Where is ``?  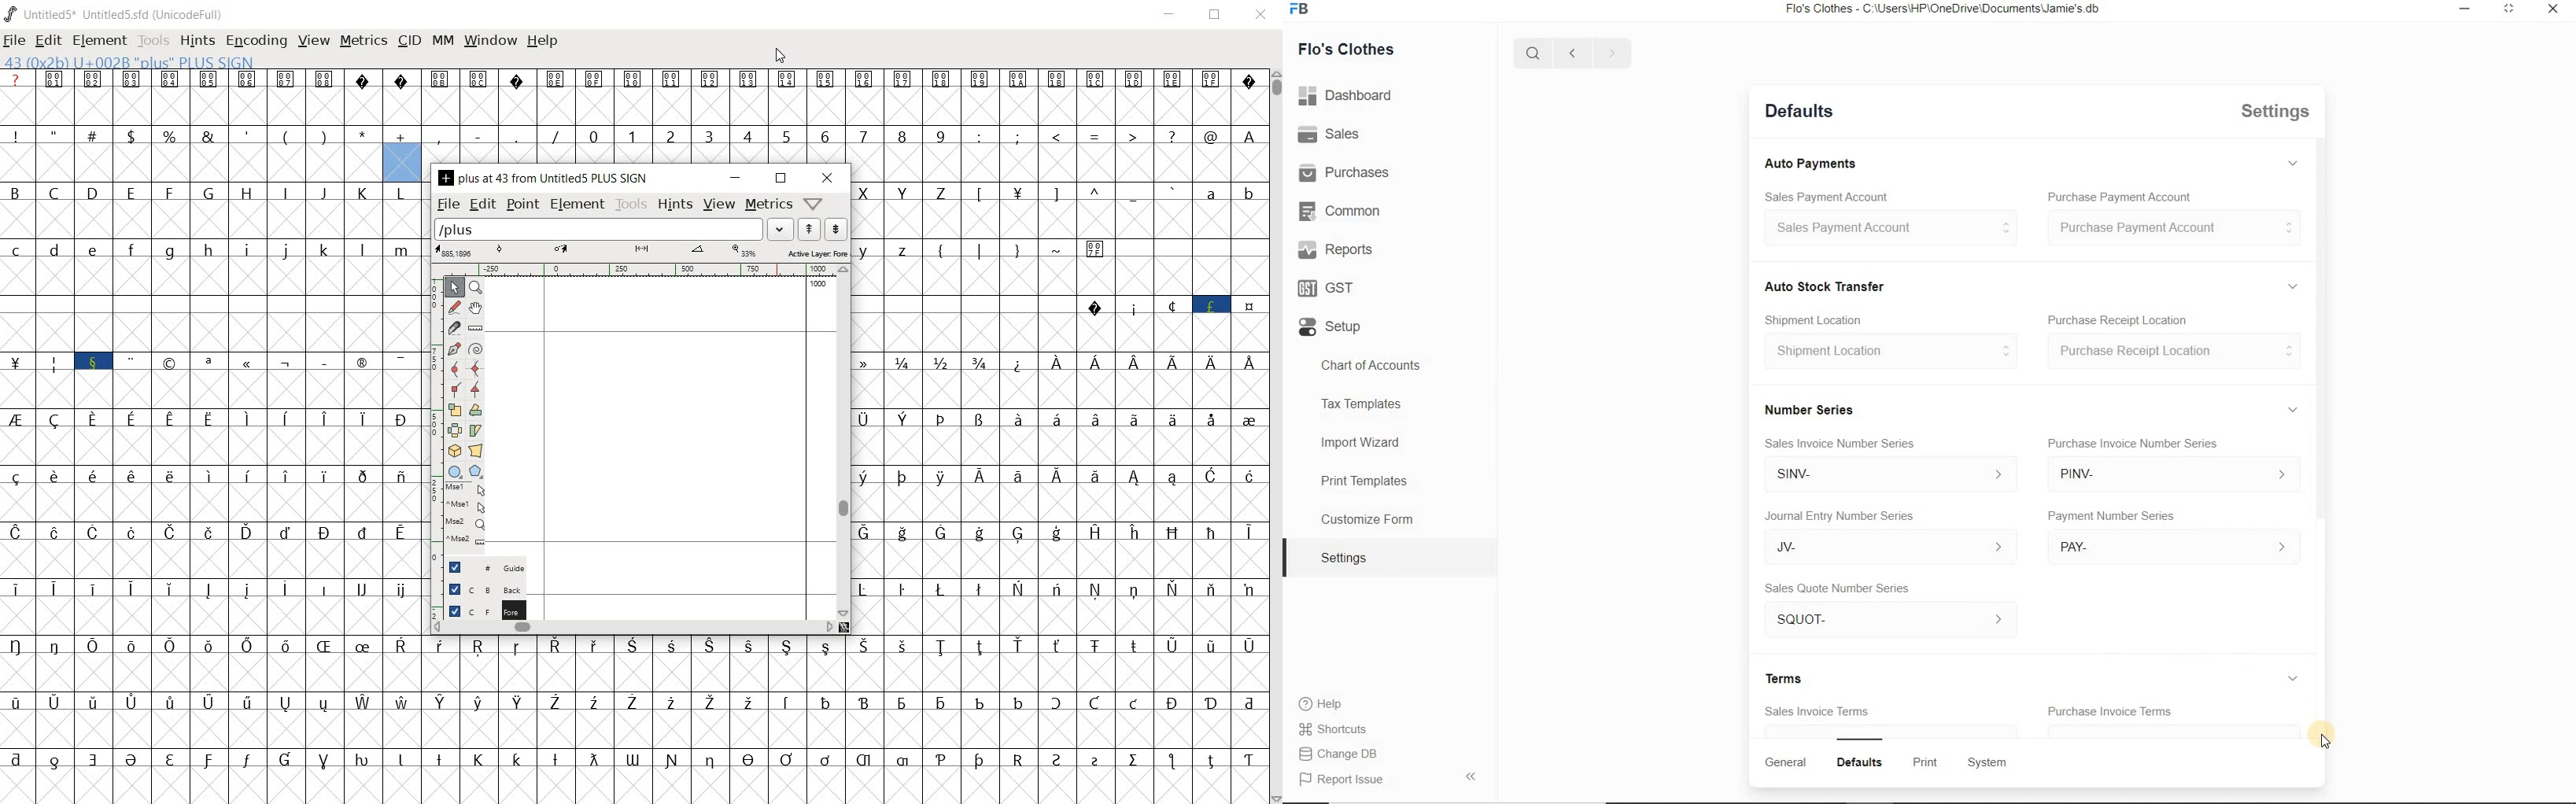
 is located at coordinates (965, 325).